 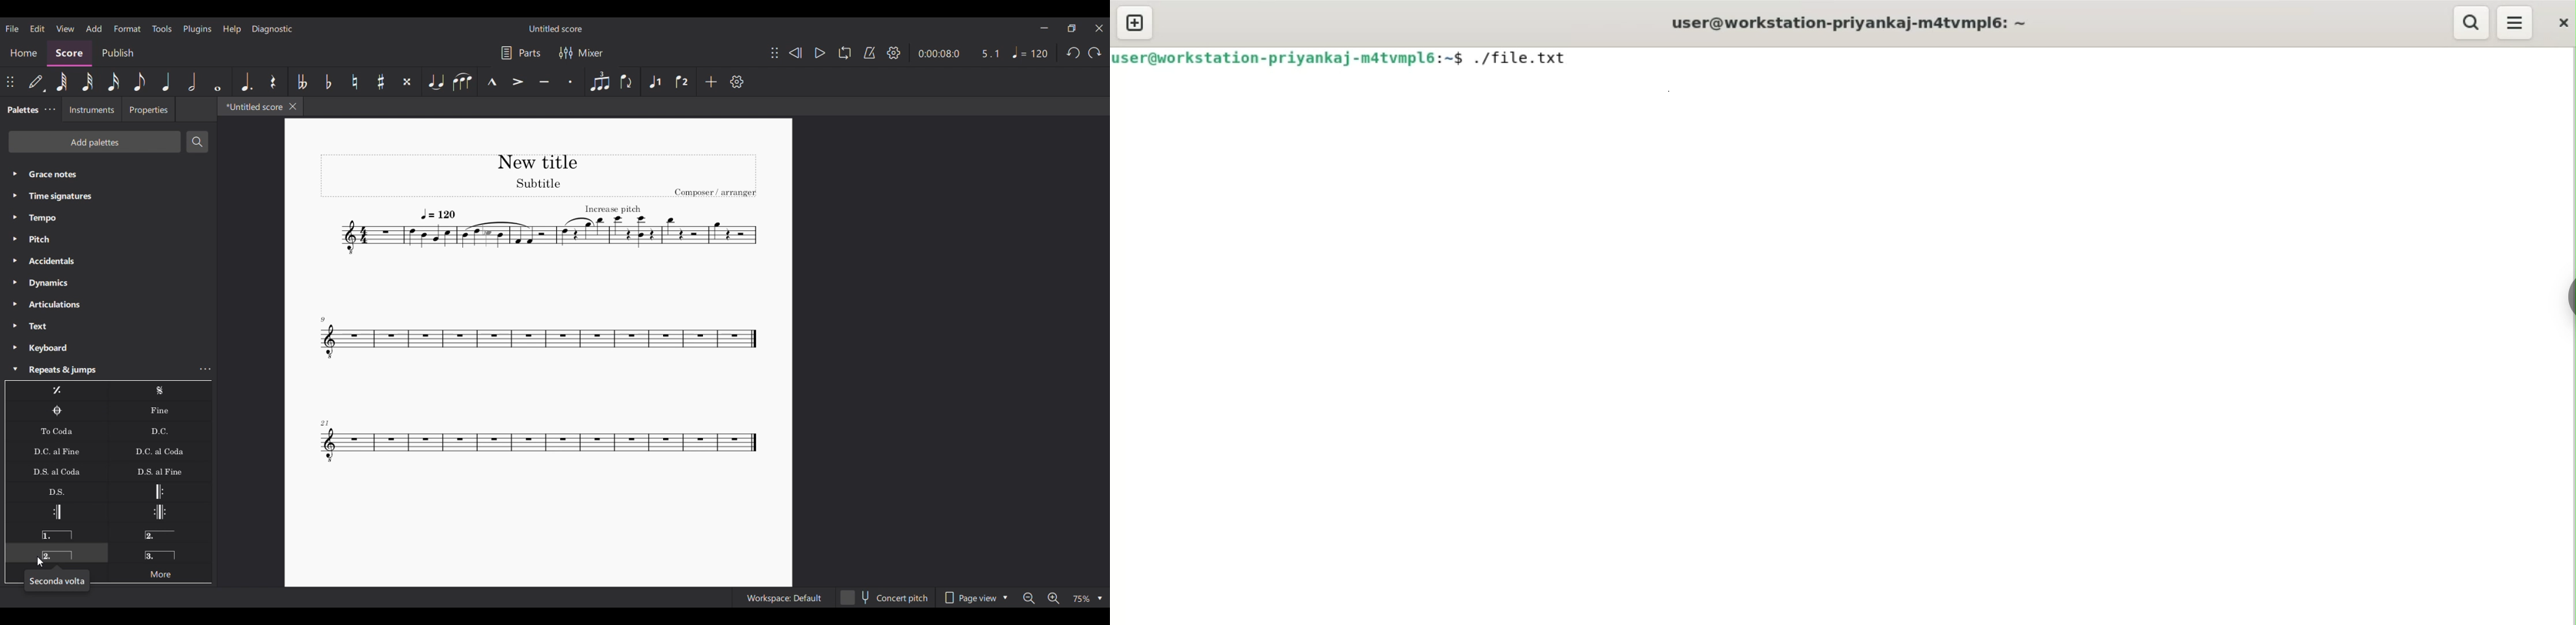 I want to click on search, so click(x=2473, y=23).